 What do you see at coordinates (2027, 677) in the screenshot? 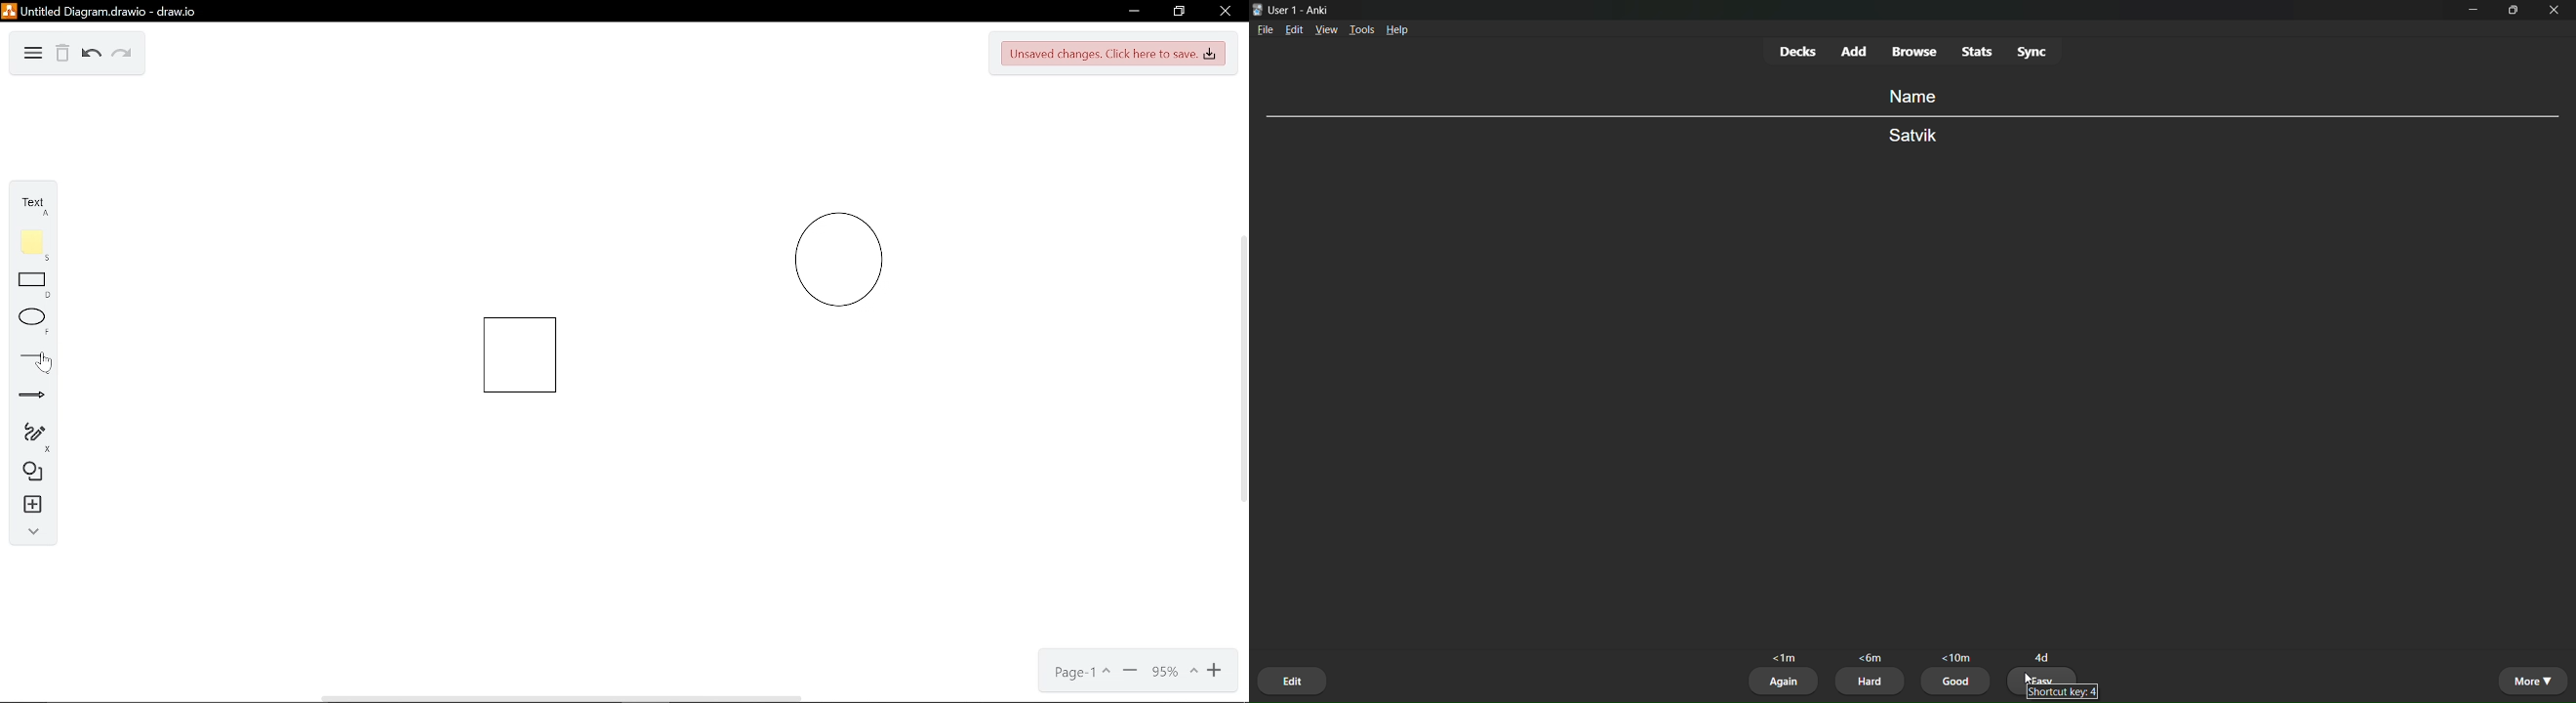
I see `cursor` at bounding box center [2027, 677].